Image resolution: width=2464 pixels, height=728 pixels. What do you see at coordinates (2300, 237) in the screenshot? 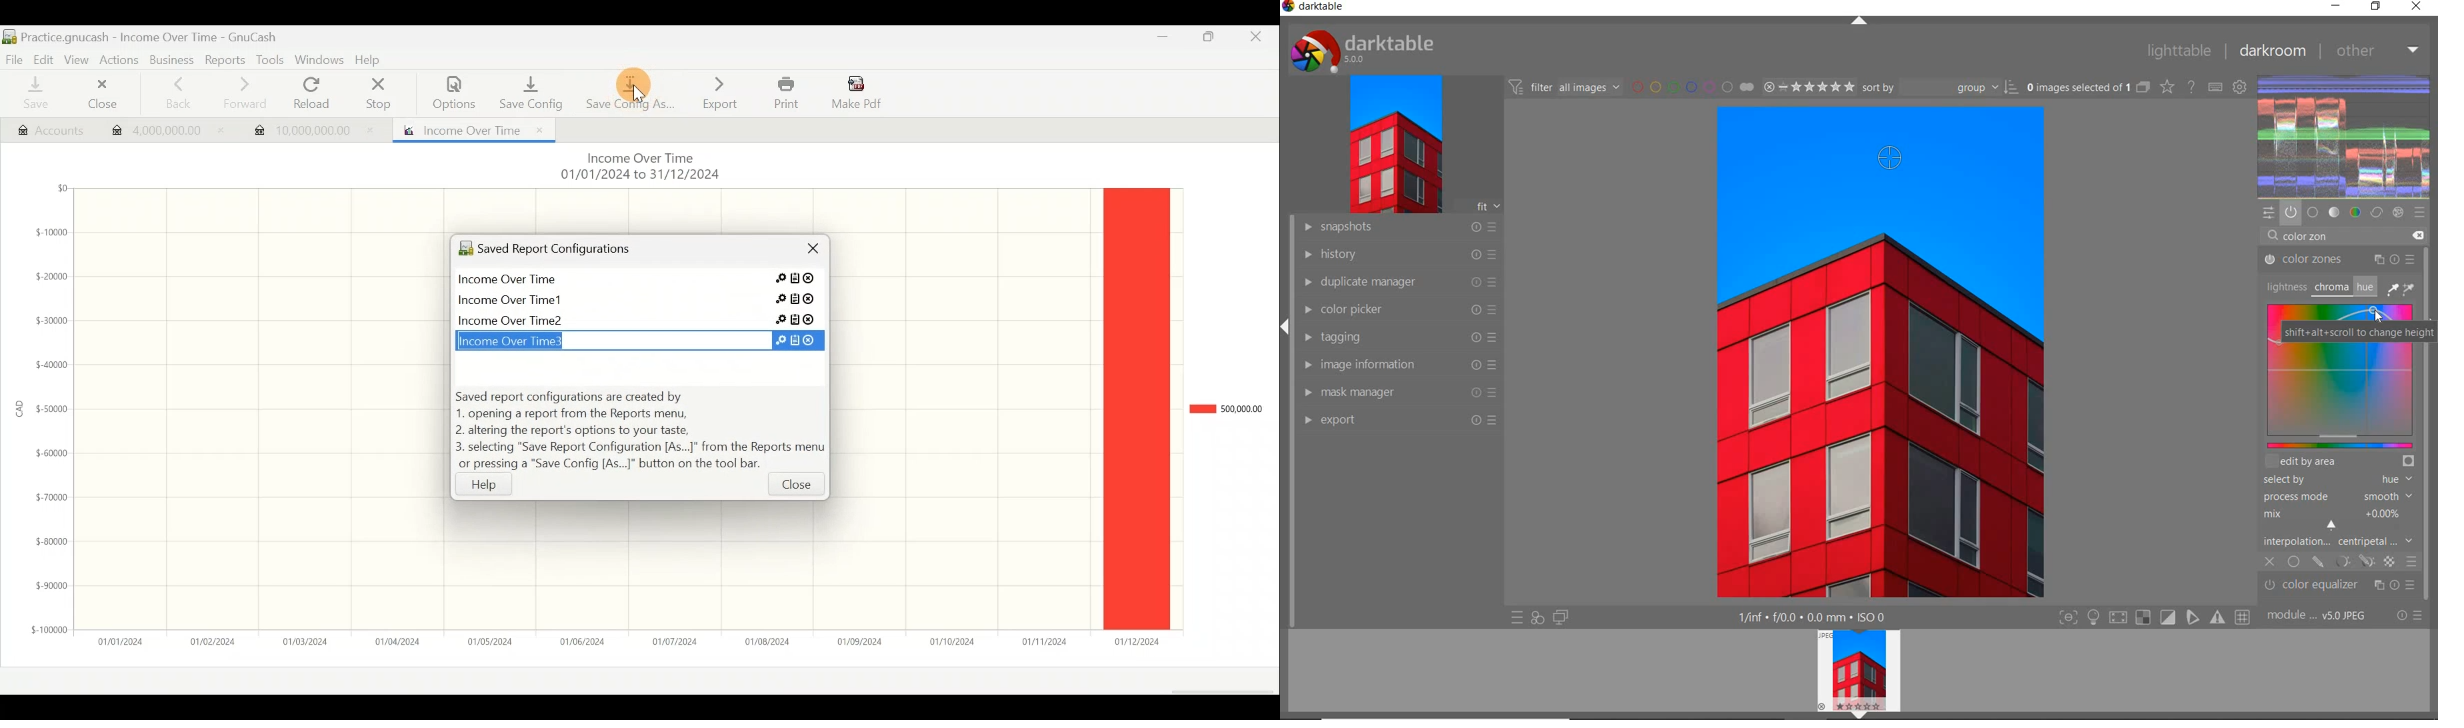
I see `INPUT VALUE` at bounding box center [2300, 237].